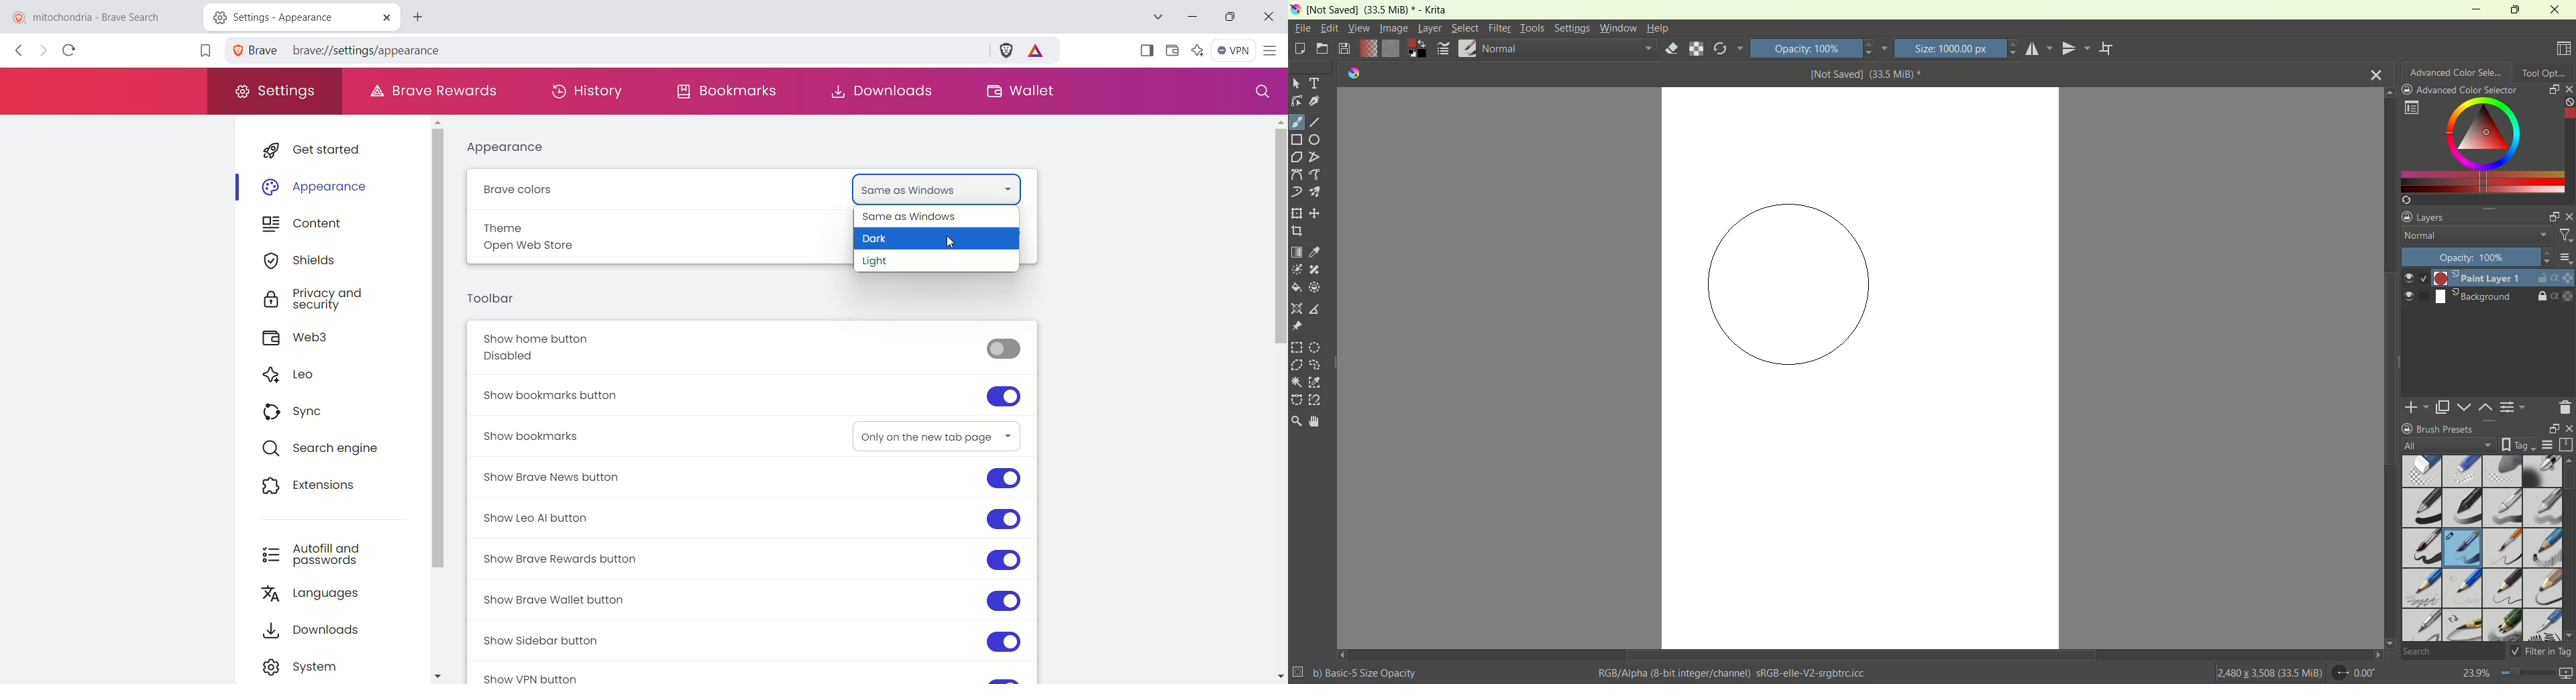 This screenshot has height=700, width=2576. What do you see at coordinates (1391, 50) in the screenshot?
I see `fill pattern` at bounding box center [1391, 50].